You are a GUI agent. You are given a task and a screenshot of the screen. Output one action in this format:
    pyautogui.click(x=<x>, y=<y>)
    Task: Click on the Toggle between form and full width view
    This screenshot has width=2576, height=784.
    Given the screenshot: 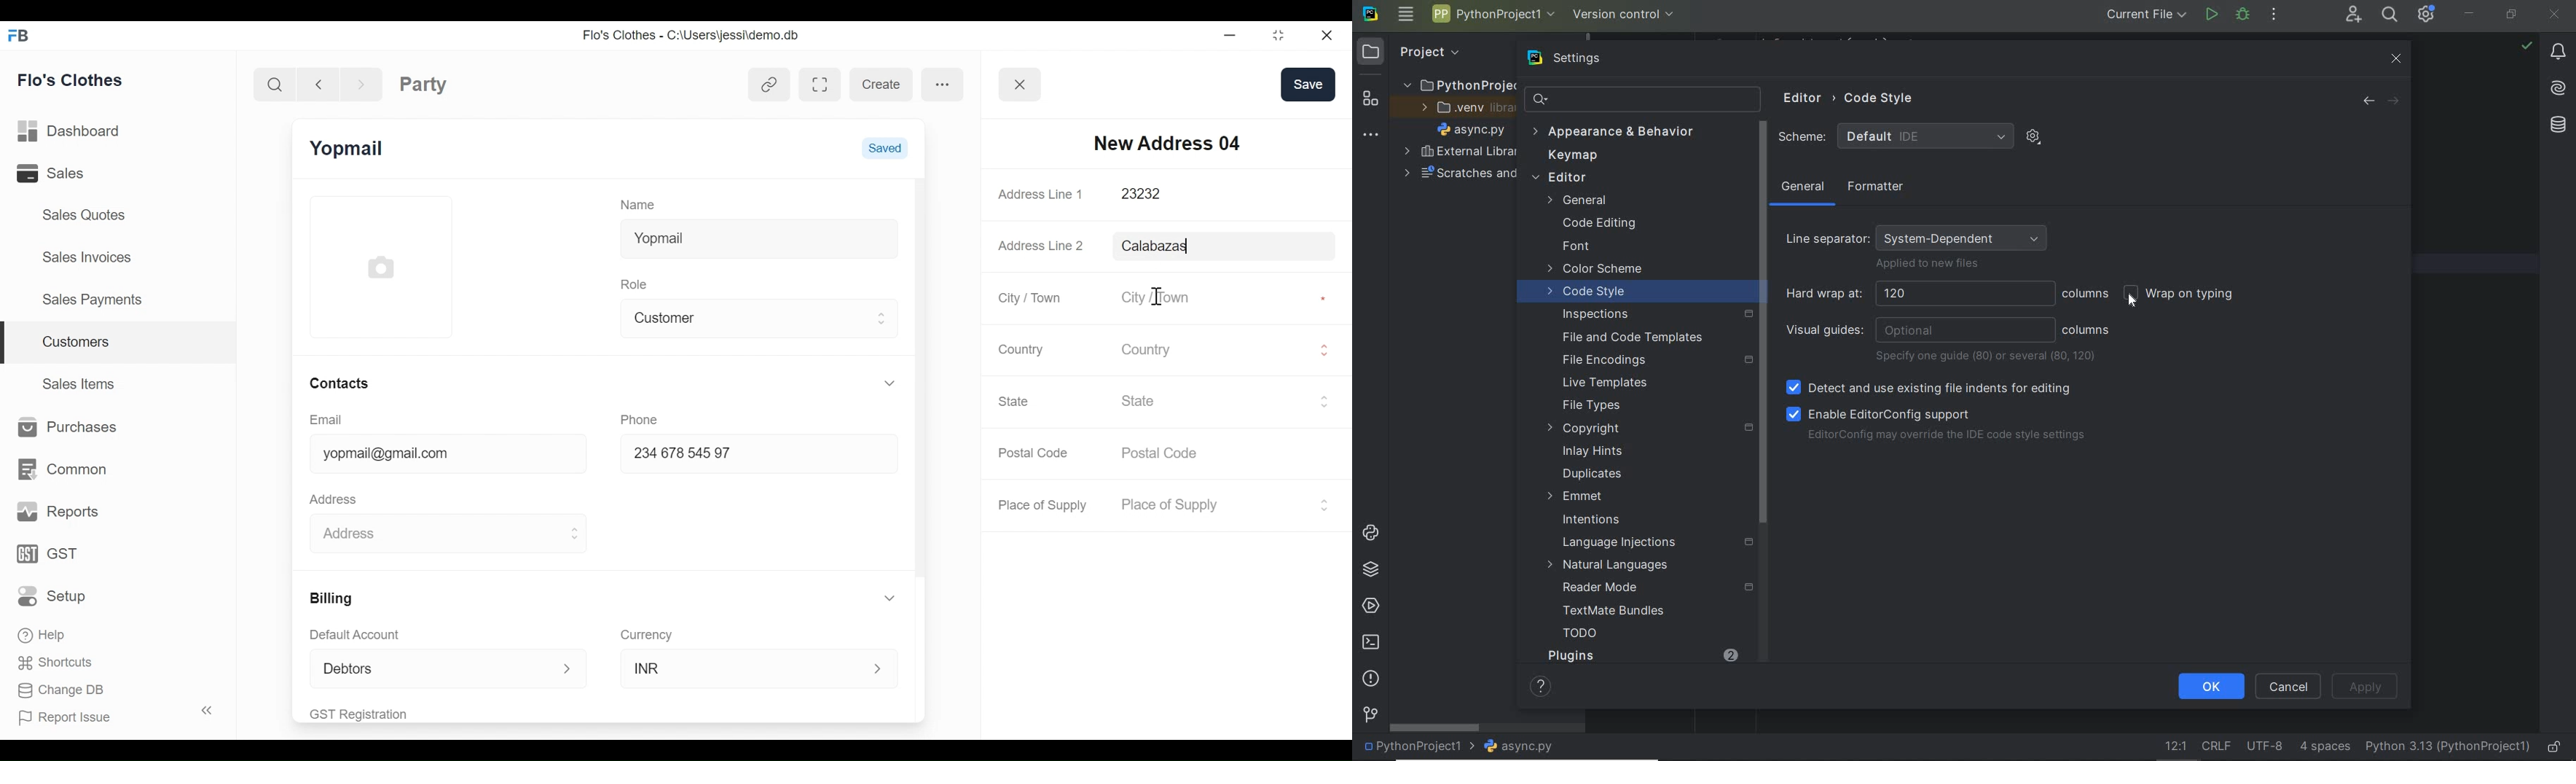 What is the action you would take?
    pyautogui.click(x=820, y=85)
    